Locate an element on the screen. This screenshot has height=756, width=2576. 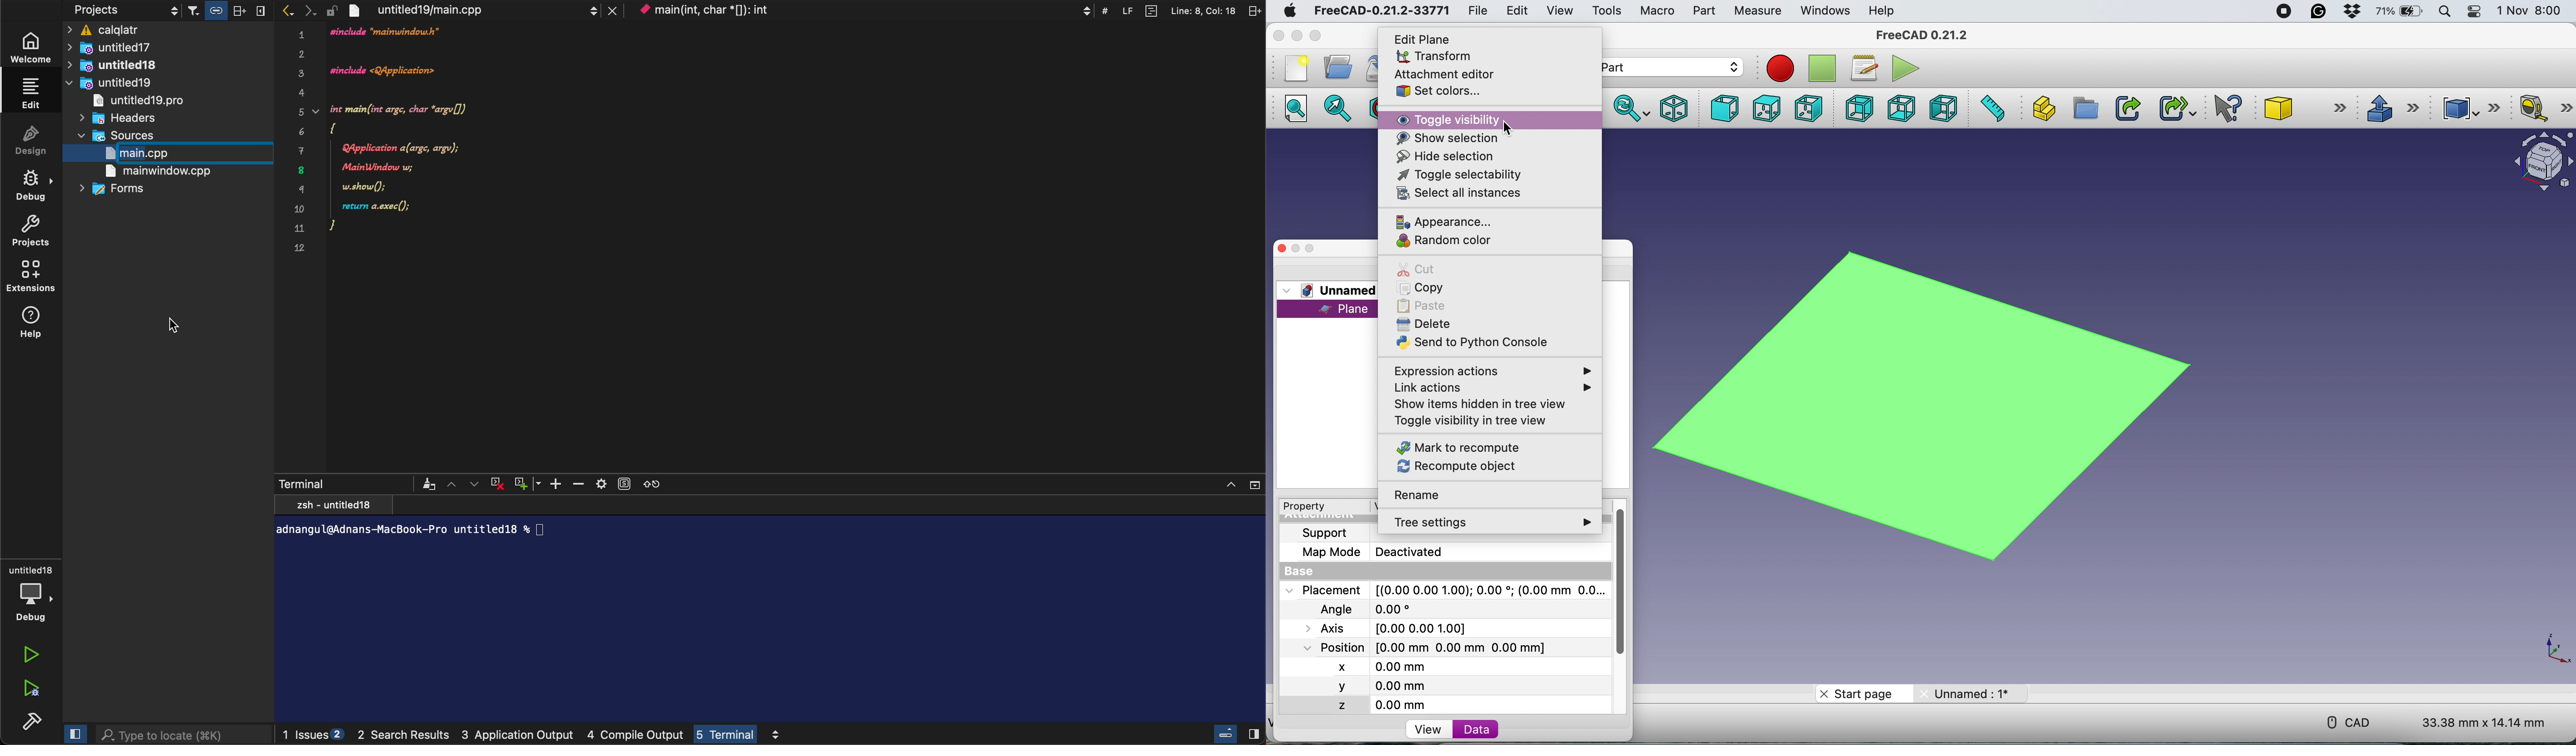
left is located at coordinates (1942, 109).